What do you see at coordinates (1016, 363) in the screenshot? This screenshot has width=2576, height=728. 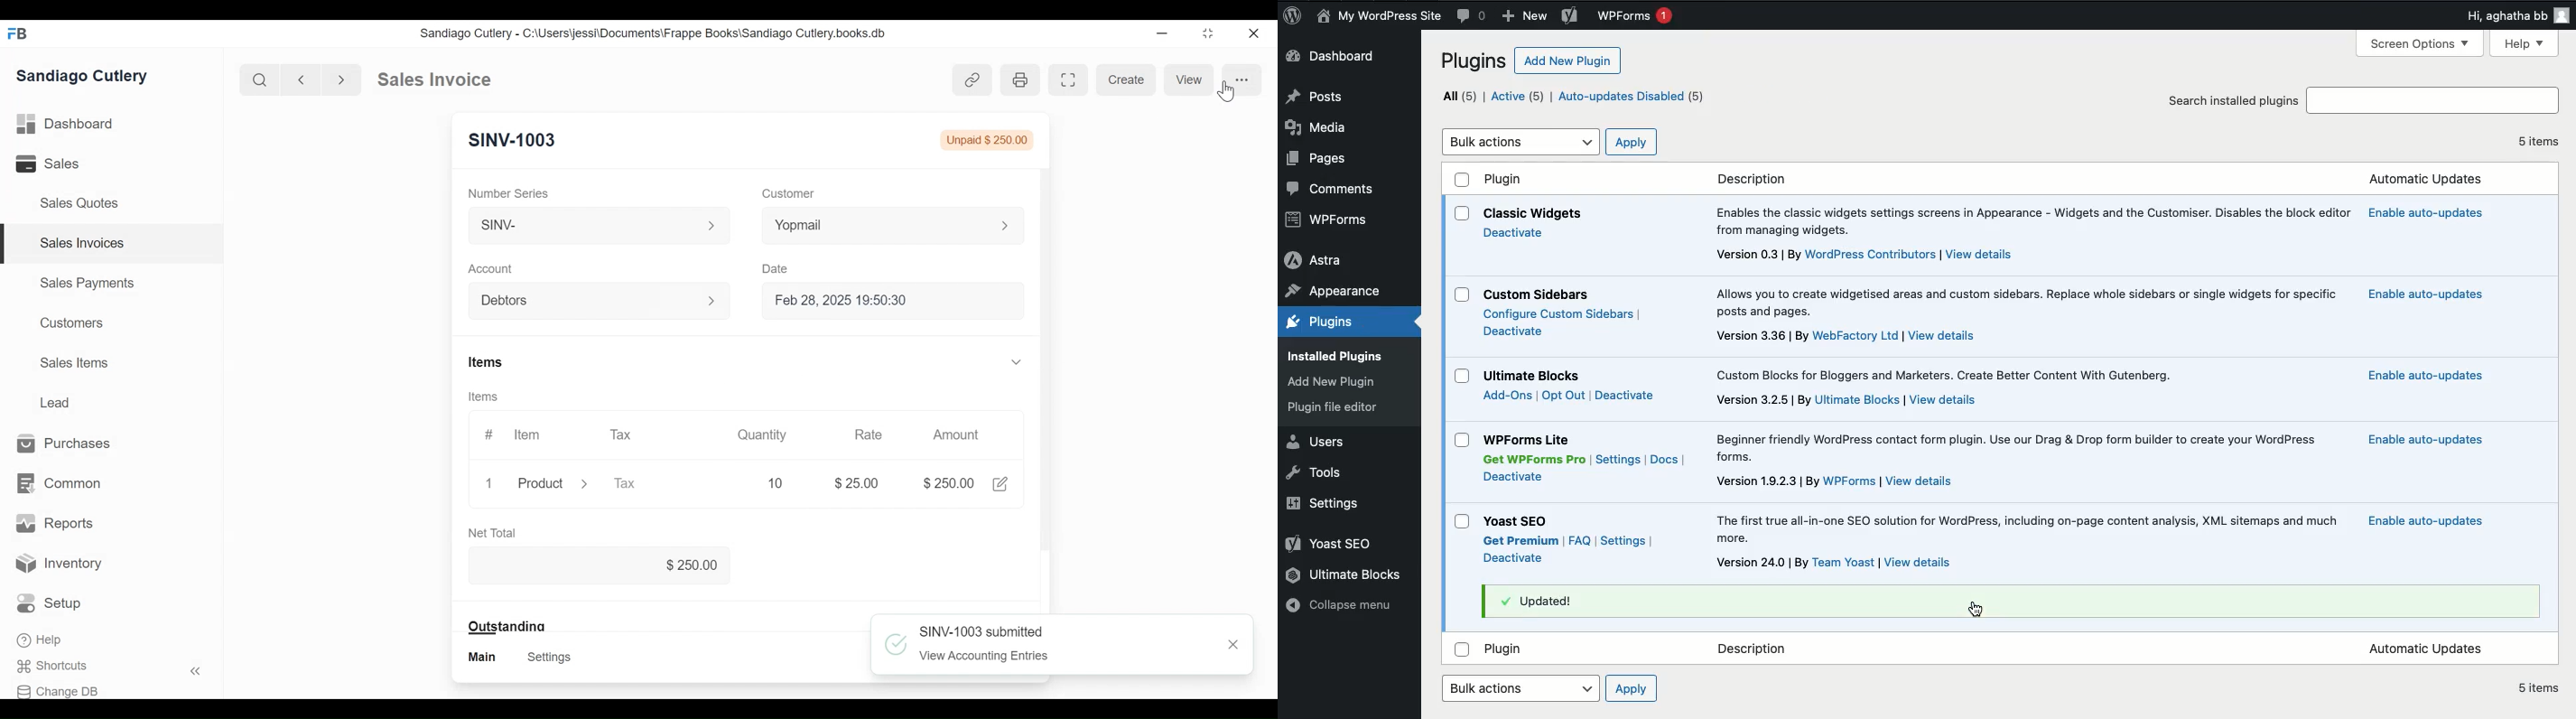 I see `v` at bounding box center [1016, 363].